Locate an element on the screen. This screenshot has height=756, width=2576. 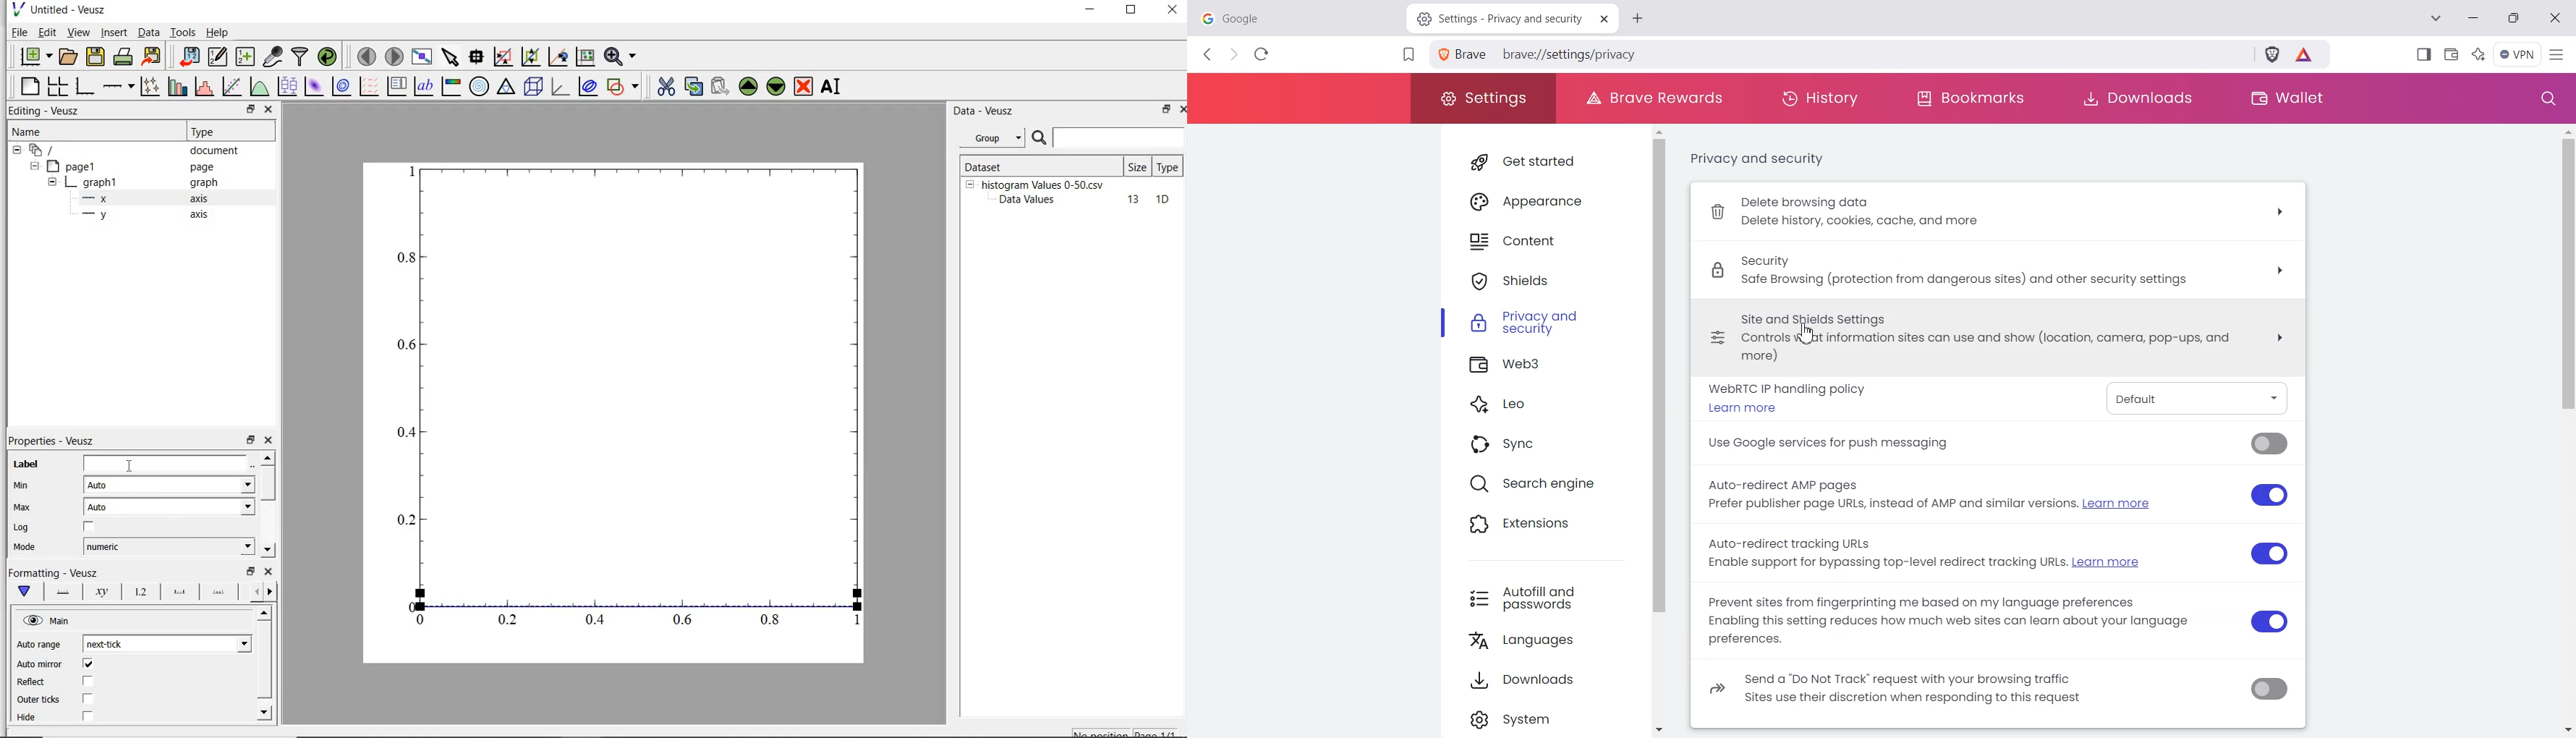
arrange graphs in a grid  is located at coordinates (59, 84).